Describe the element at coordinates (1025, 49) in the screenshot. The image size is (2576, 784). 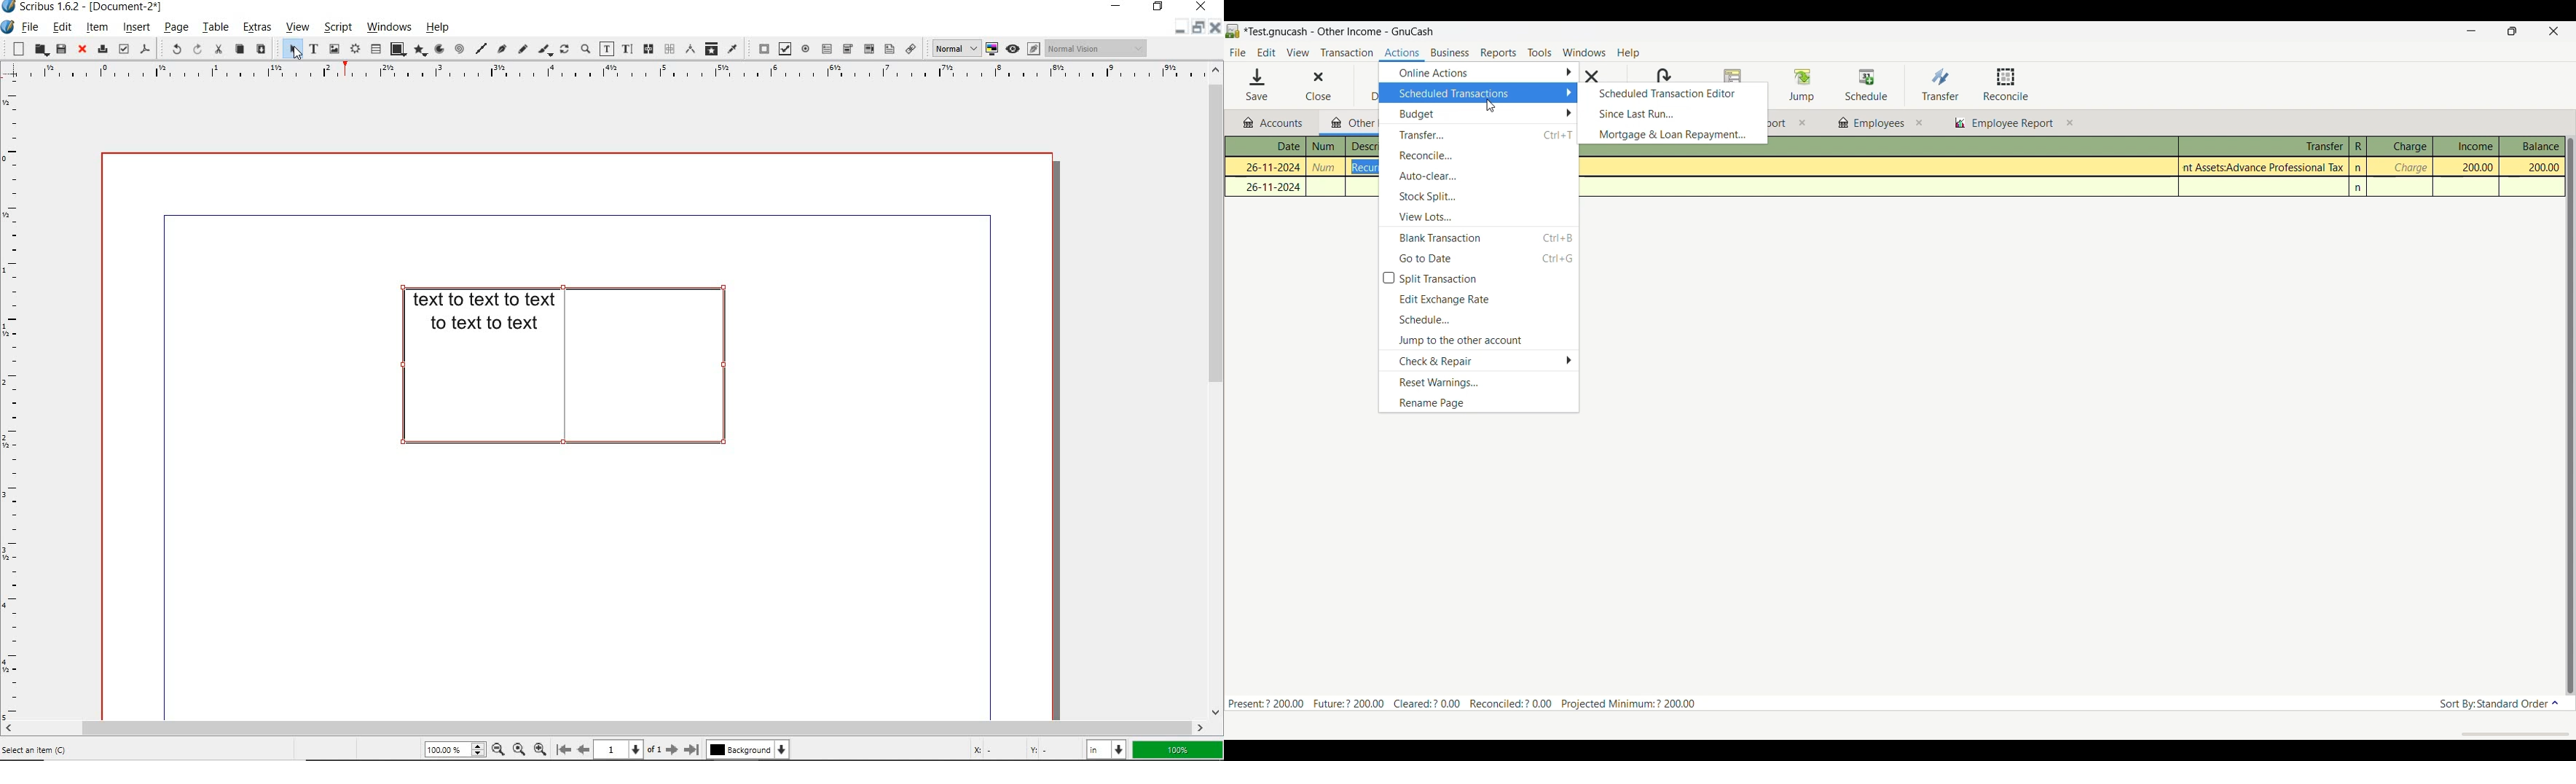
I see `preview mode` at that location.